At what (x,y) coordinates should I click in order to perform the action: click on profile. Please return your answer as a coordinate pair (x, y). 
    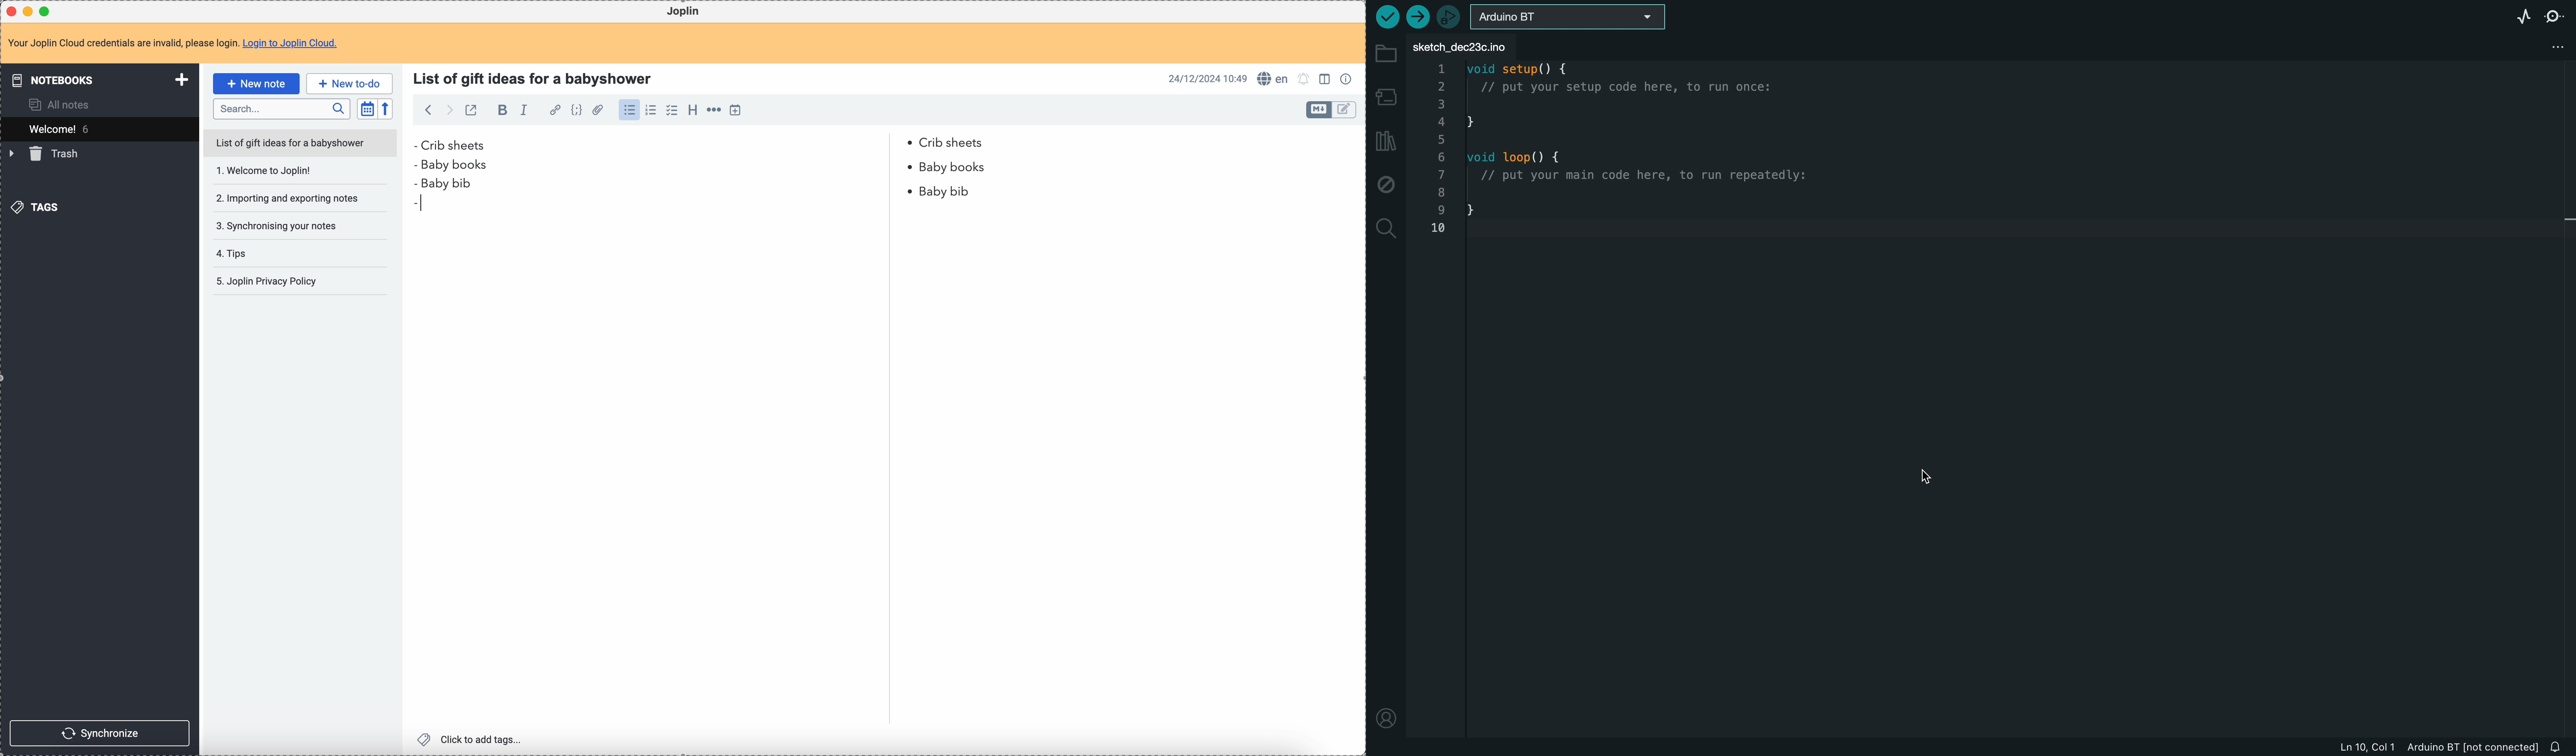
    Looking at the image, I should click on (1389, 718).